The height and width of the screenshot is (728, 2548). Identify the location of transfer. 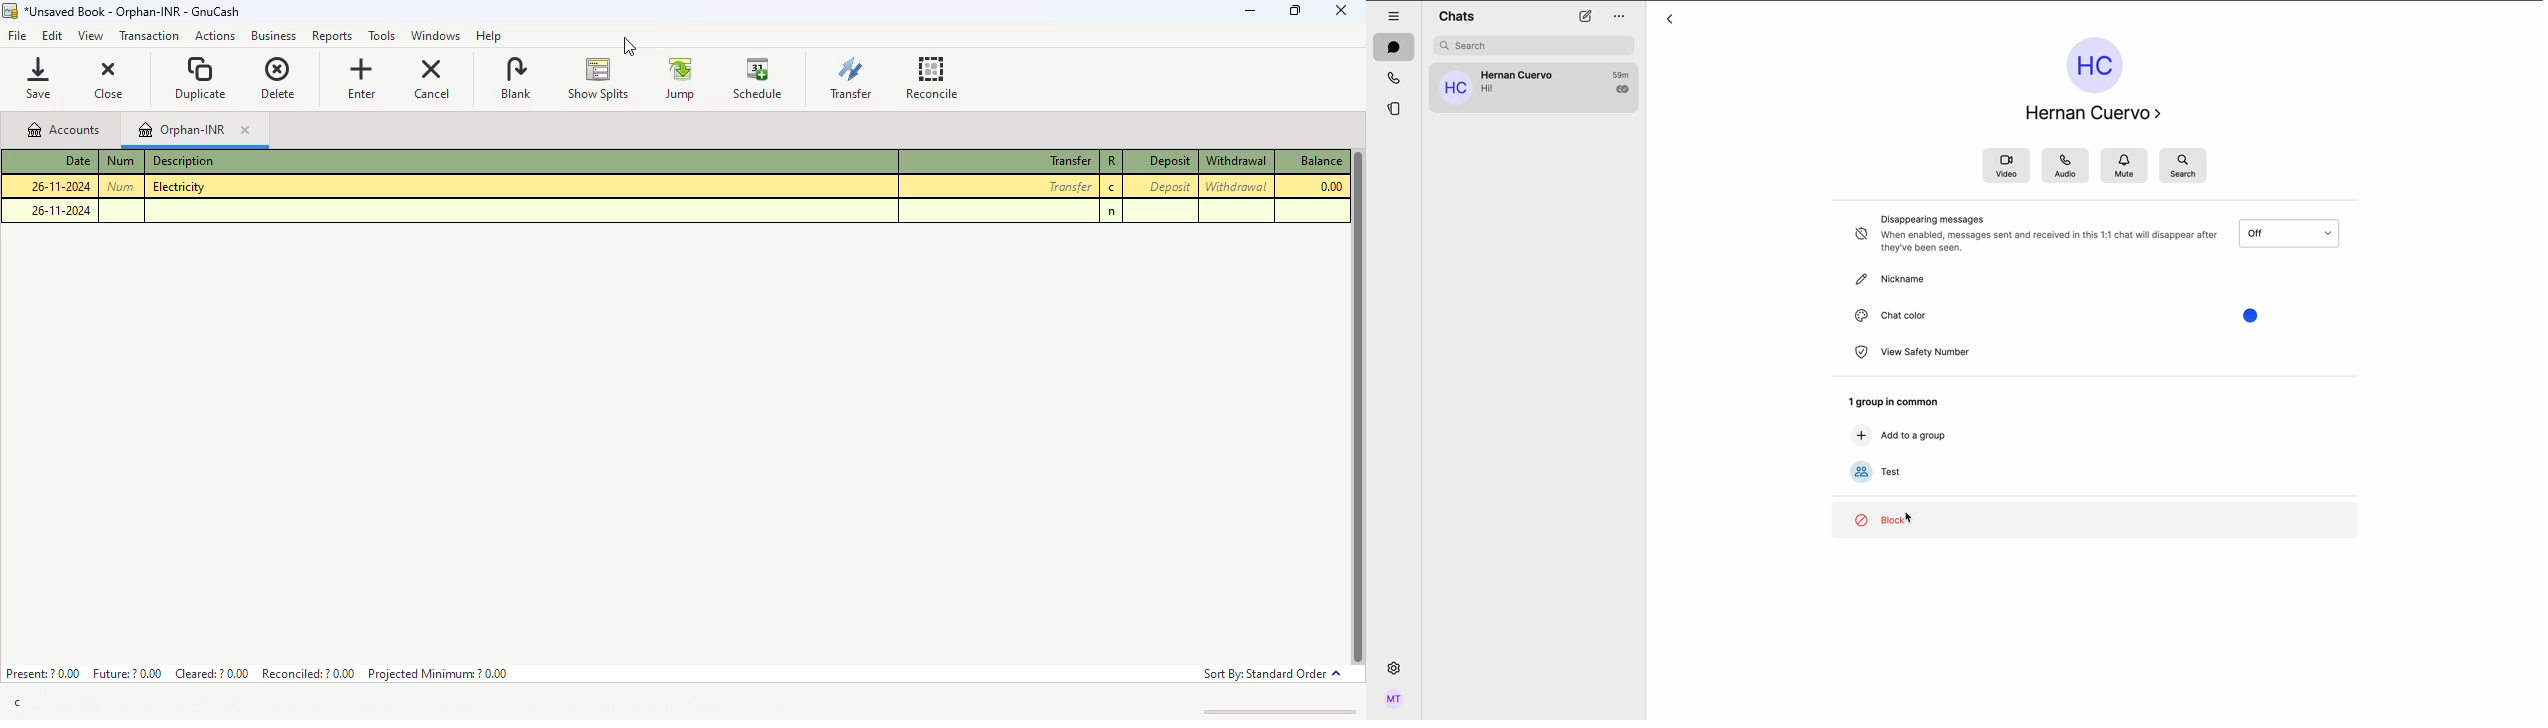
(1071, 187).